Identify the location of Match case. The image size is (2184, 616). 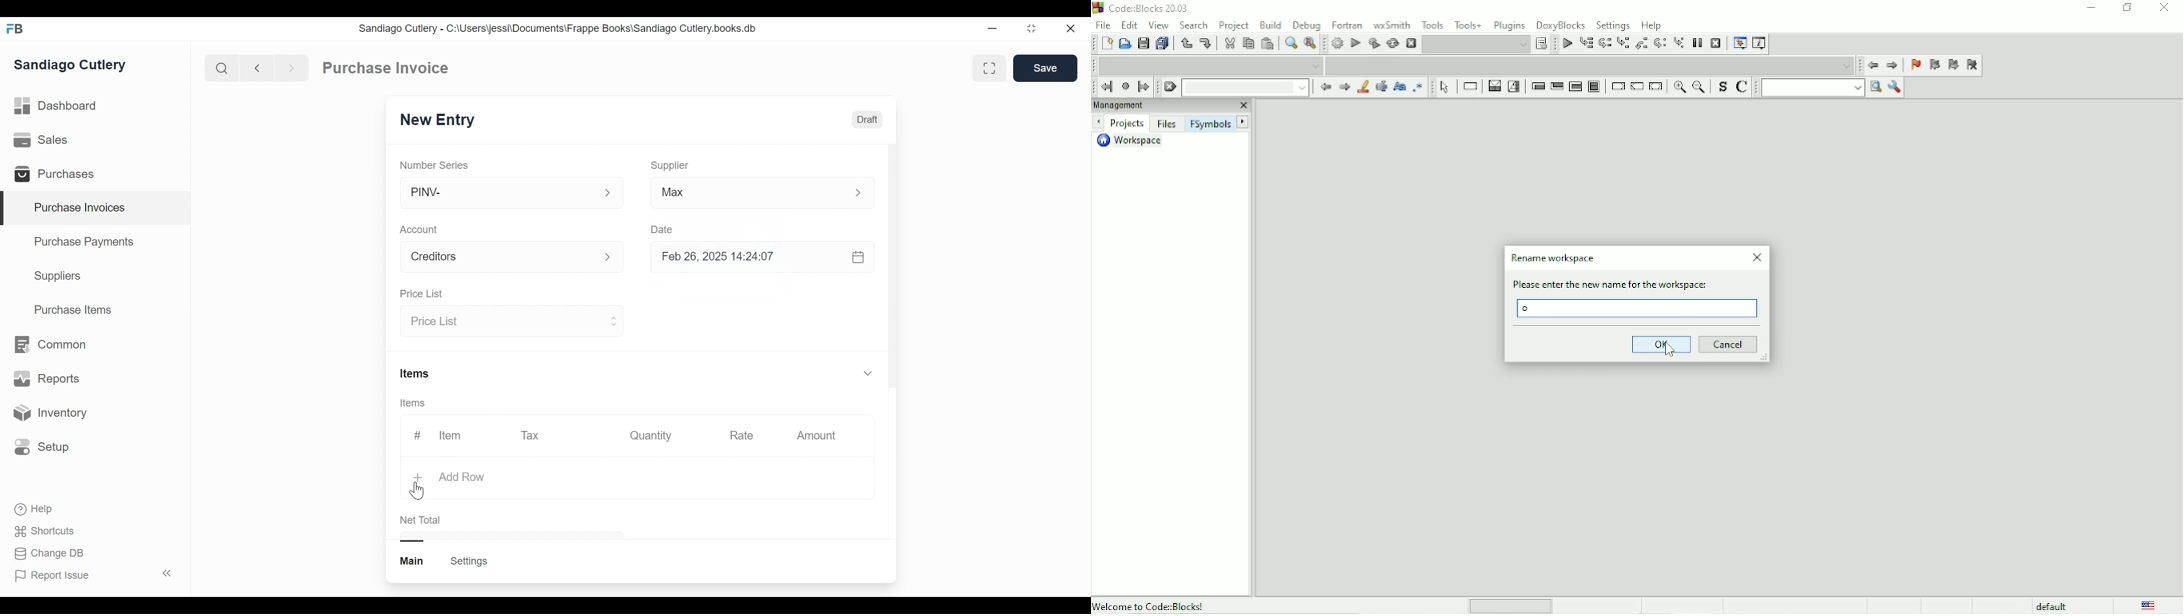
(1398, 87).